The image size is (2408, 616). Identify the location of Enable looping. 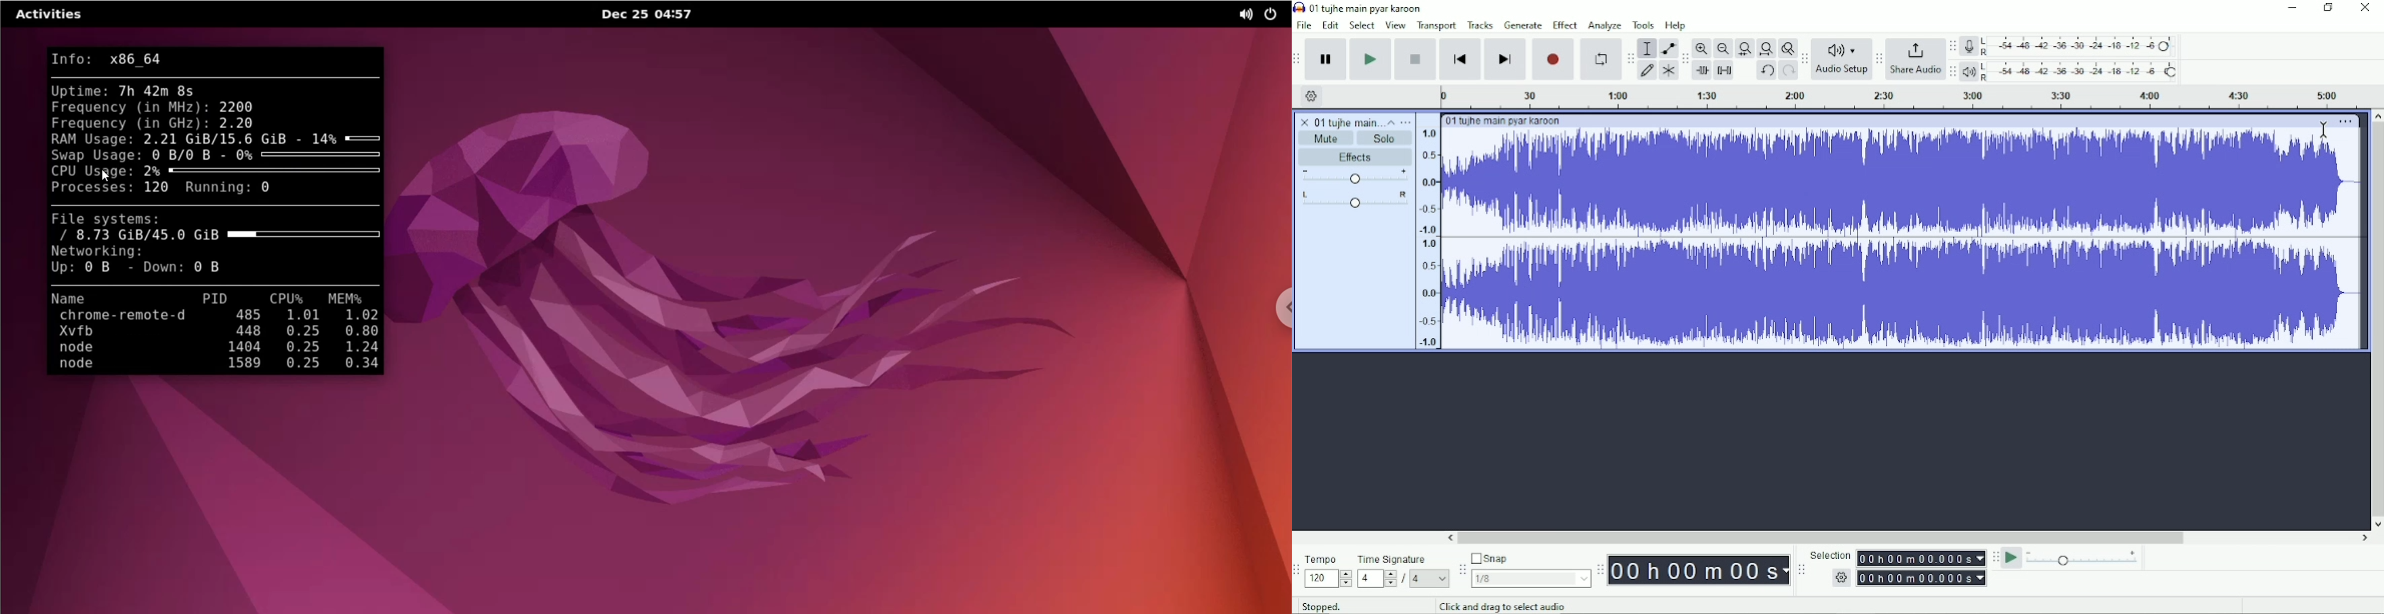
(1601, 60).